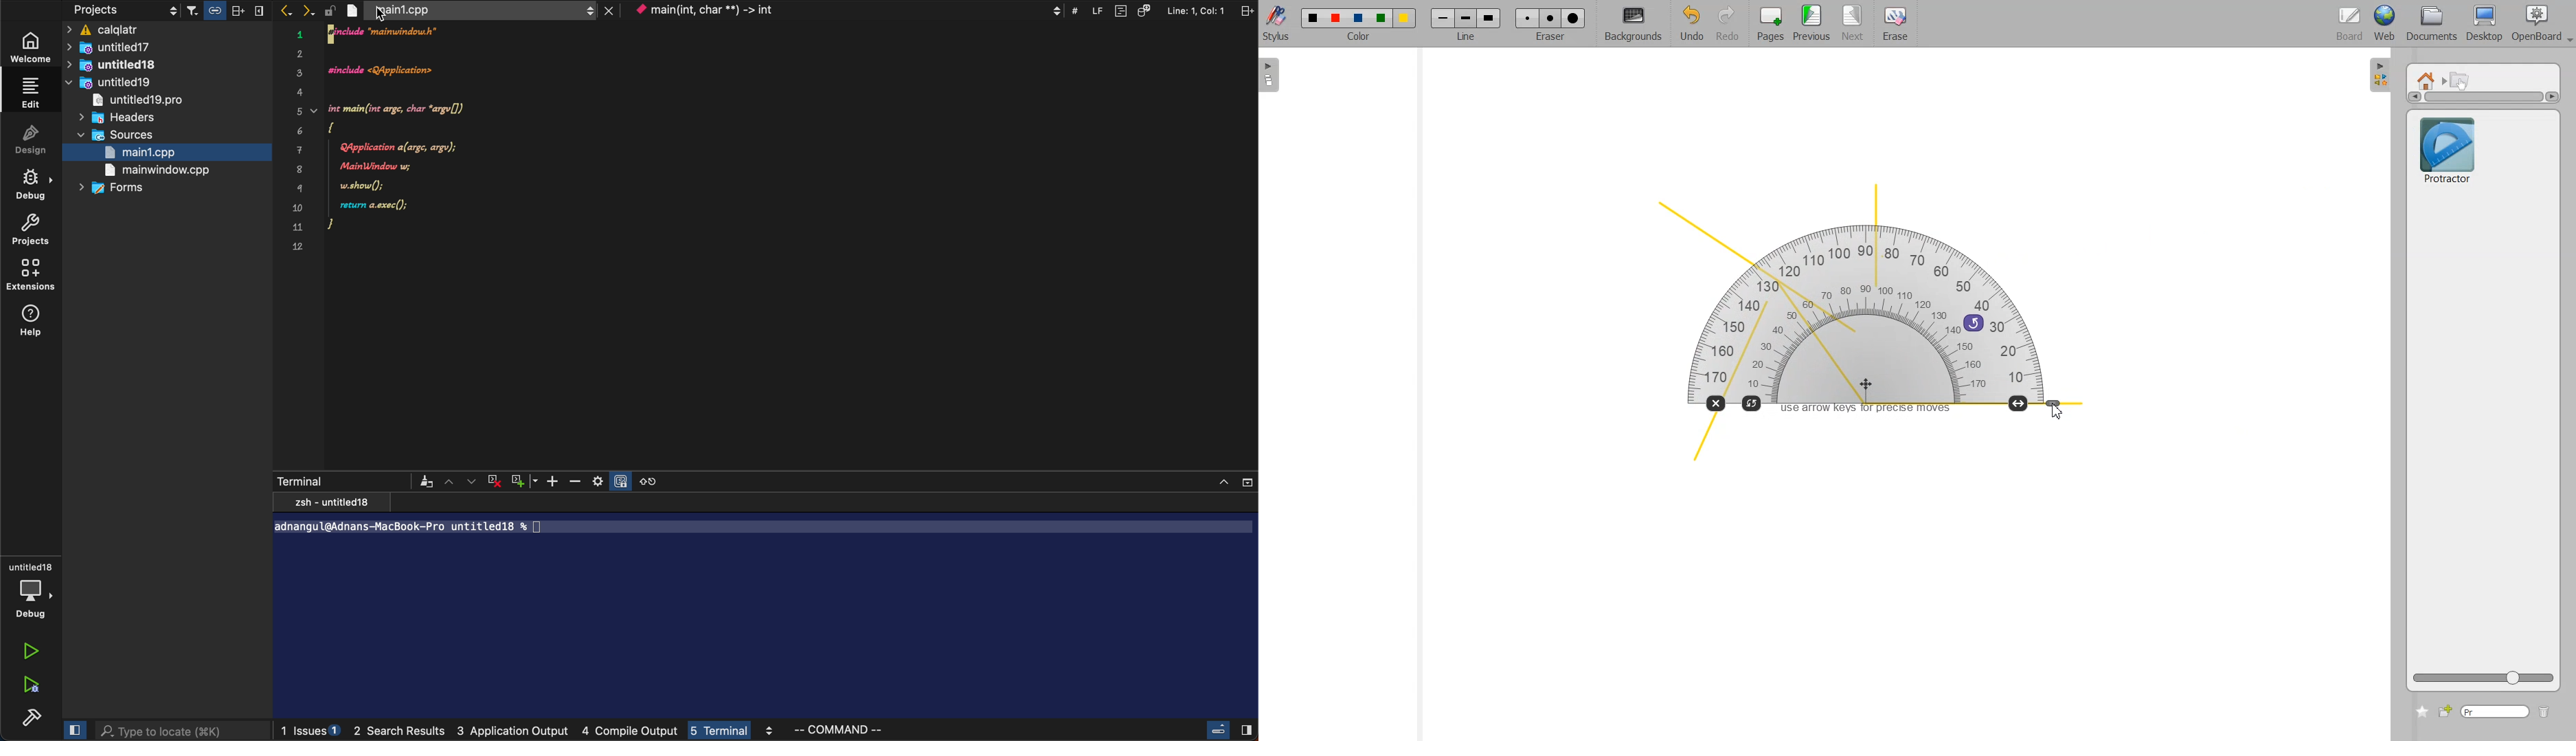 The image size is (2576, 756). I want to click on reset, so click(659, 480).